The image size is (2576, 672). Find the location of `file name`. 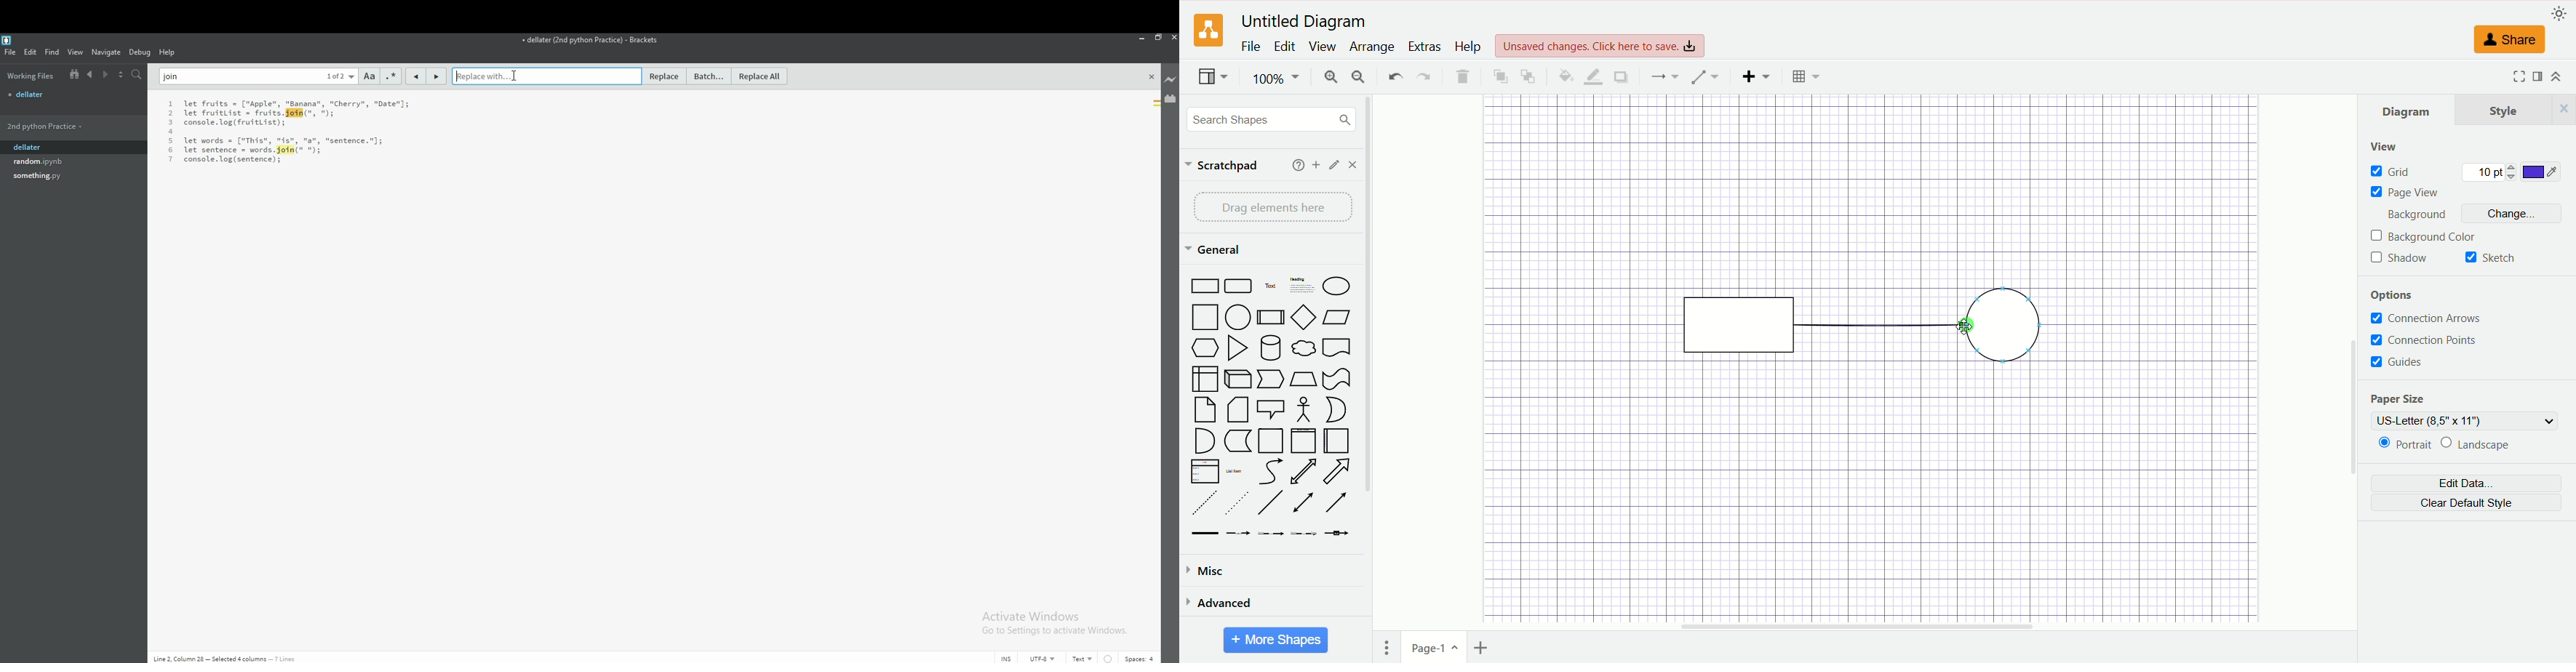

file name is located at coordinates (590, 41).